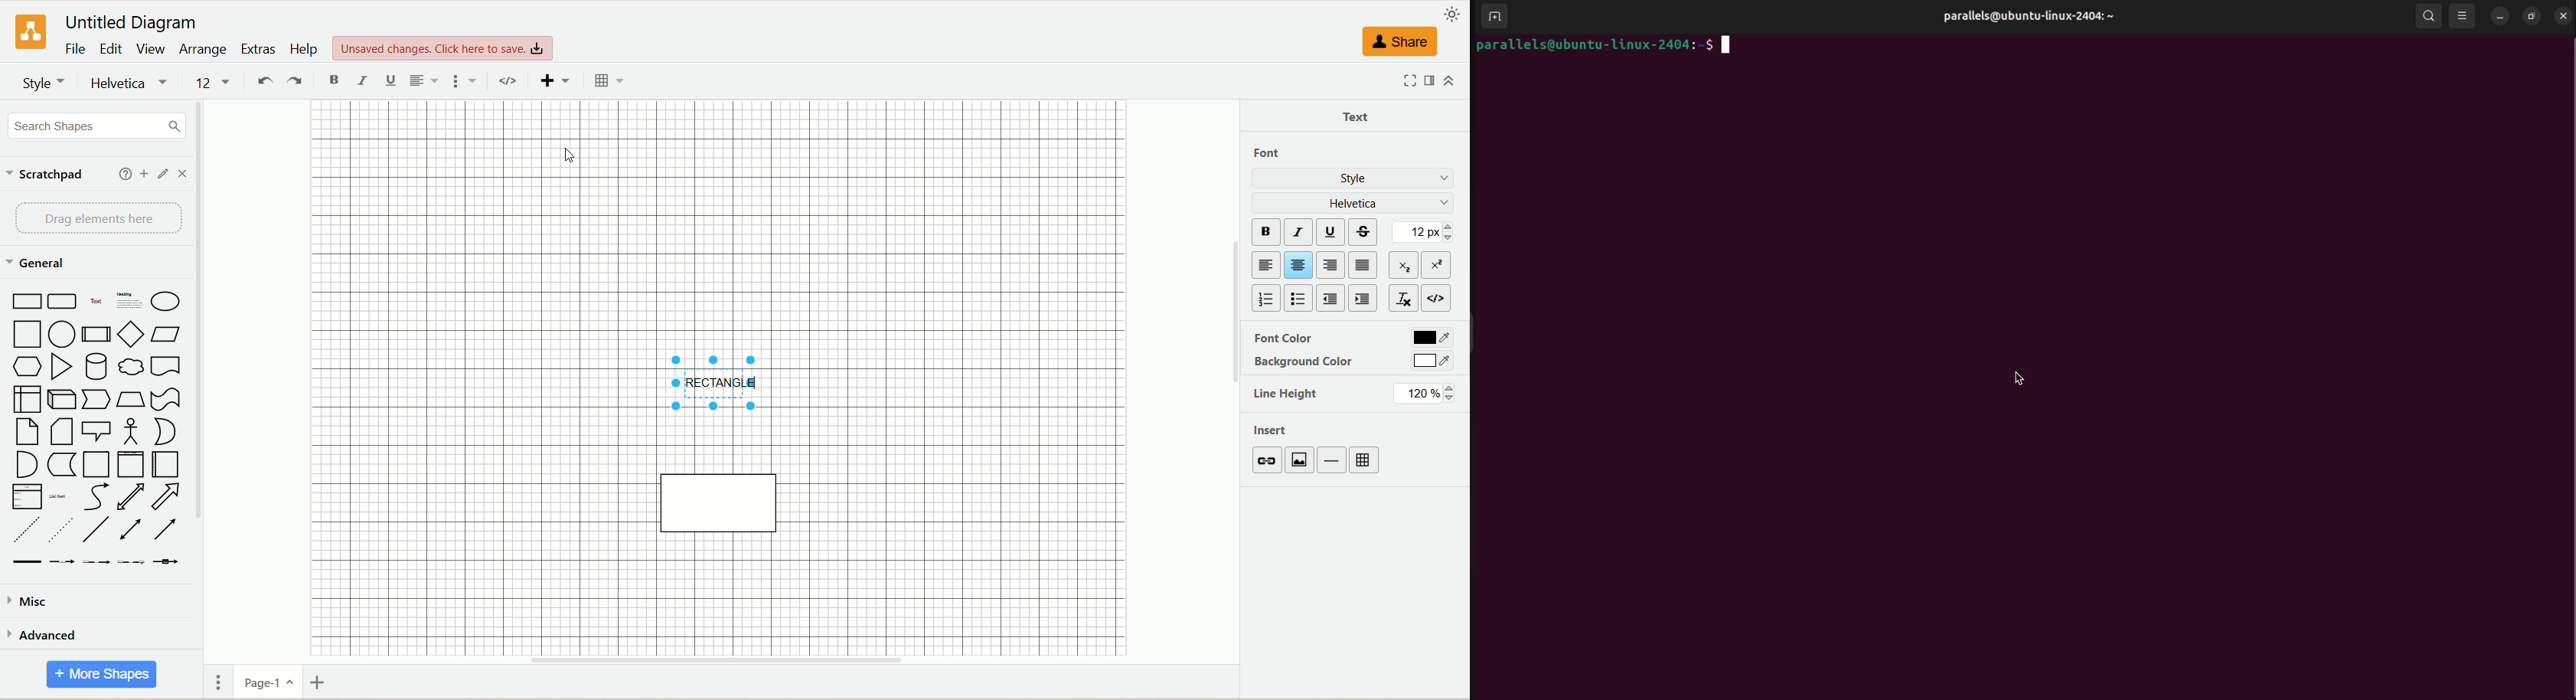 The image size is (2576, 700). What do you see at coordinates (62, 334) in the screenshot?
I see `circle` at bounding box center [62, 334].